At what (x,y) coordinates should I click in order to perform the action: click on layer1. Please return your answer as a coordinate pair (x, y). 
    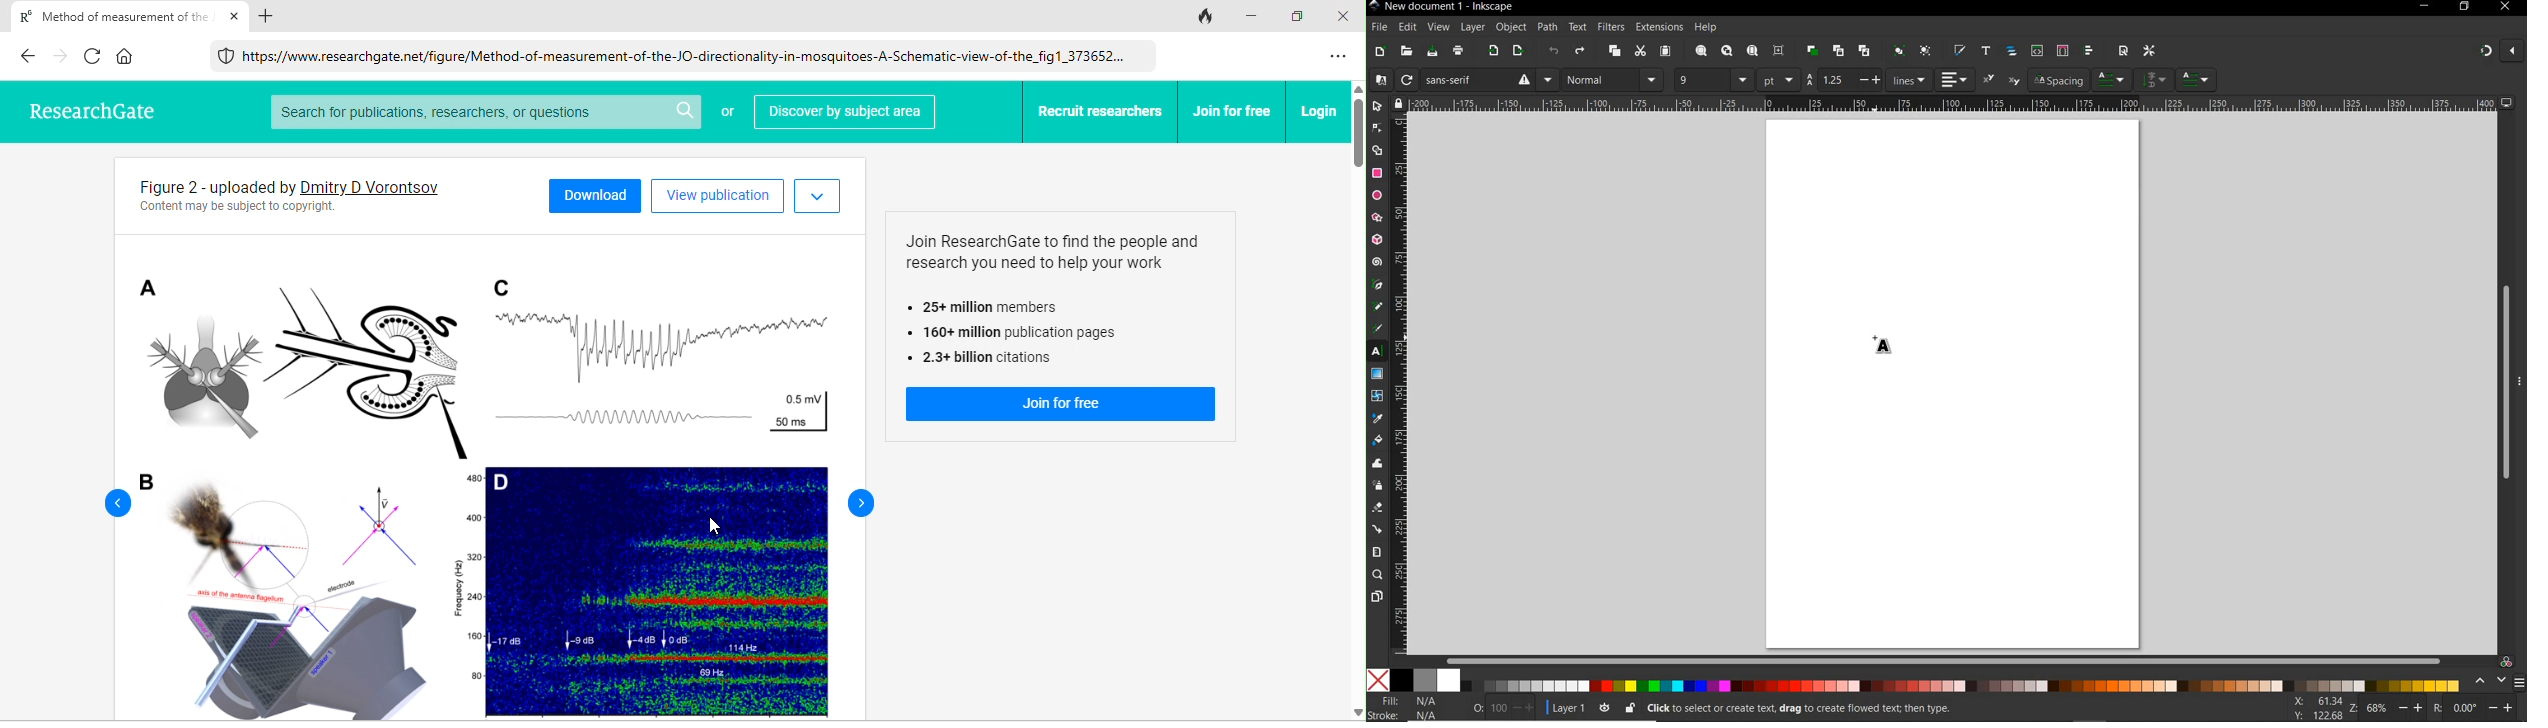
    Looking at the image, I should click on (1564, 705).